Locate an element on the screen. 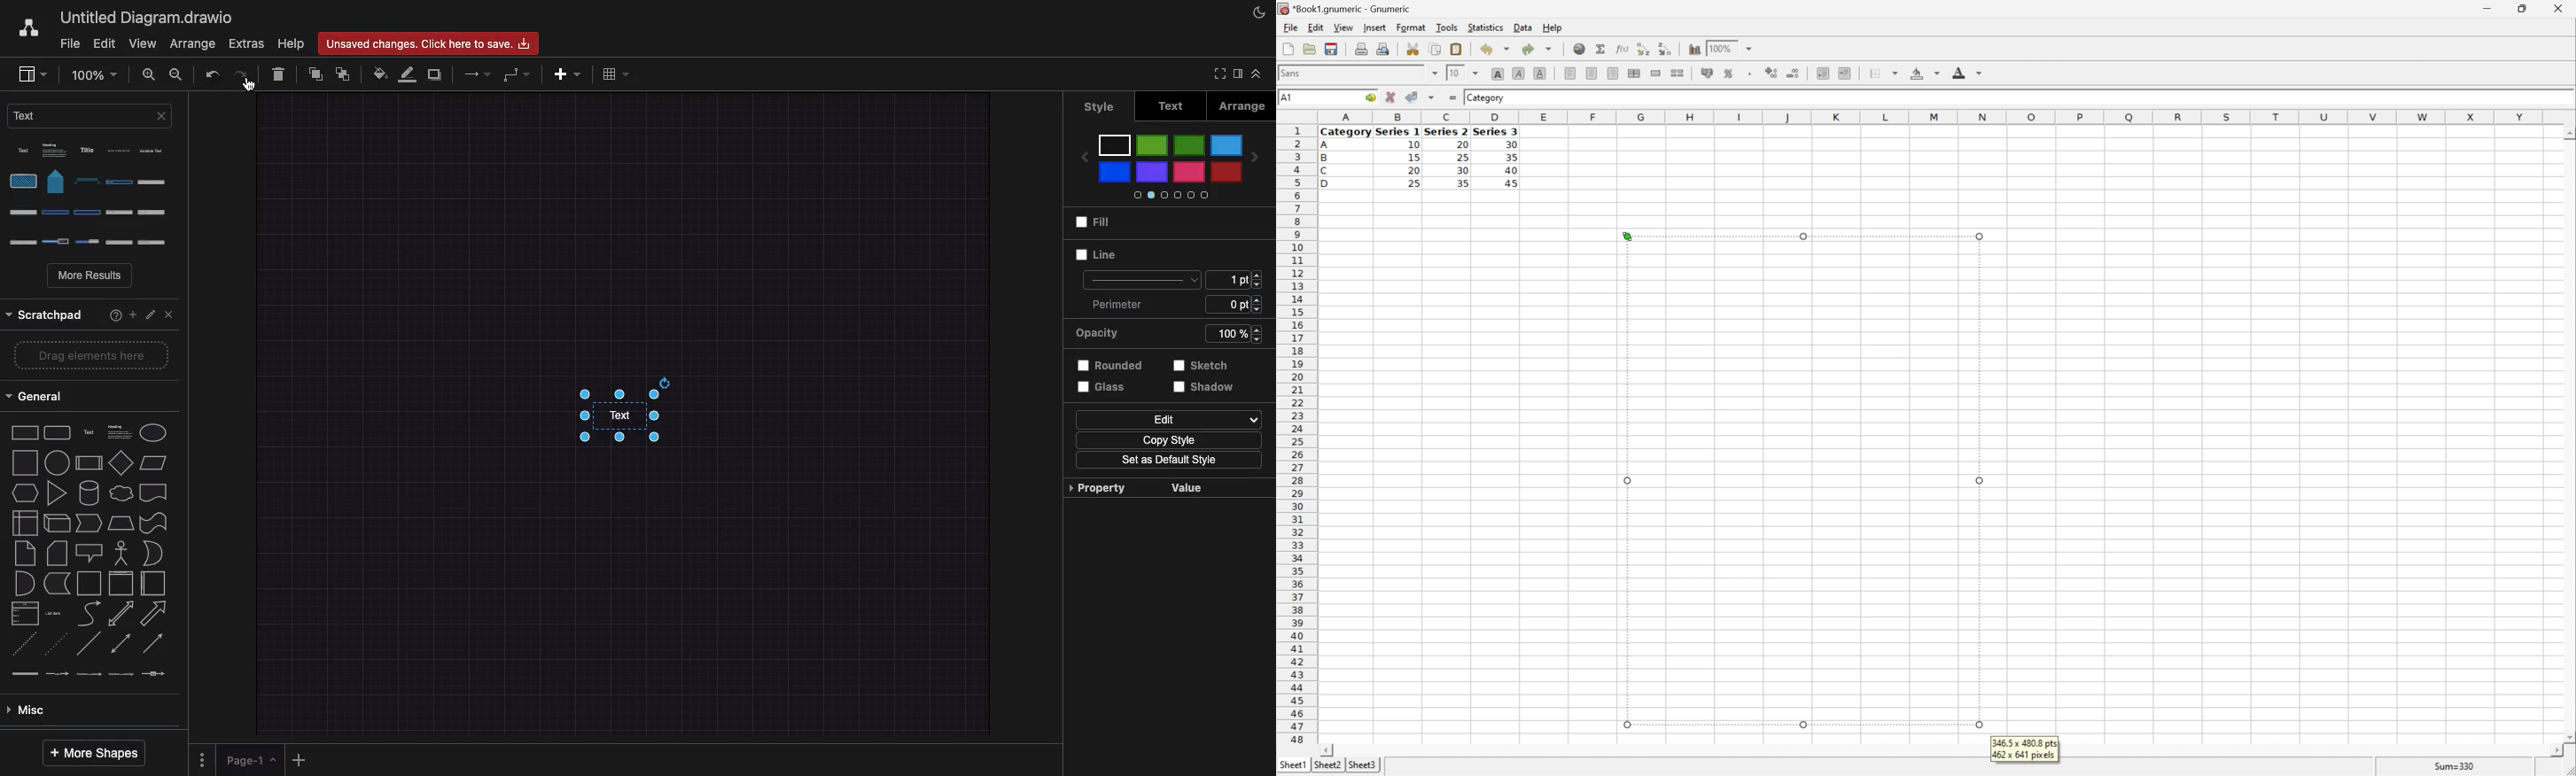 The width and height of the screenshot is (2576, 784). Copy style is located at coordinates (1163, 440).